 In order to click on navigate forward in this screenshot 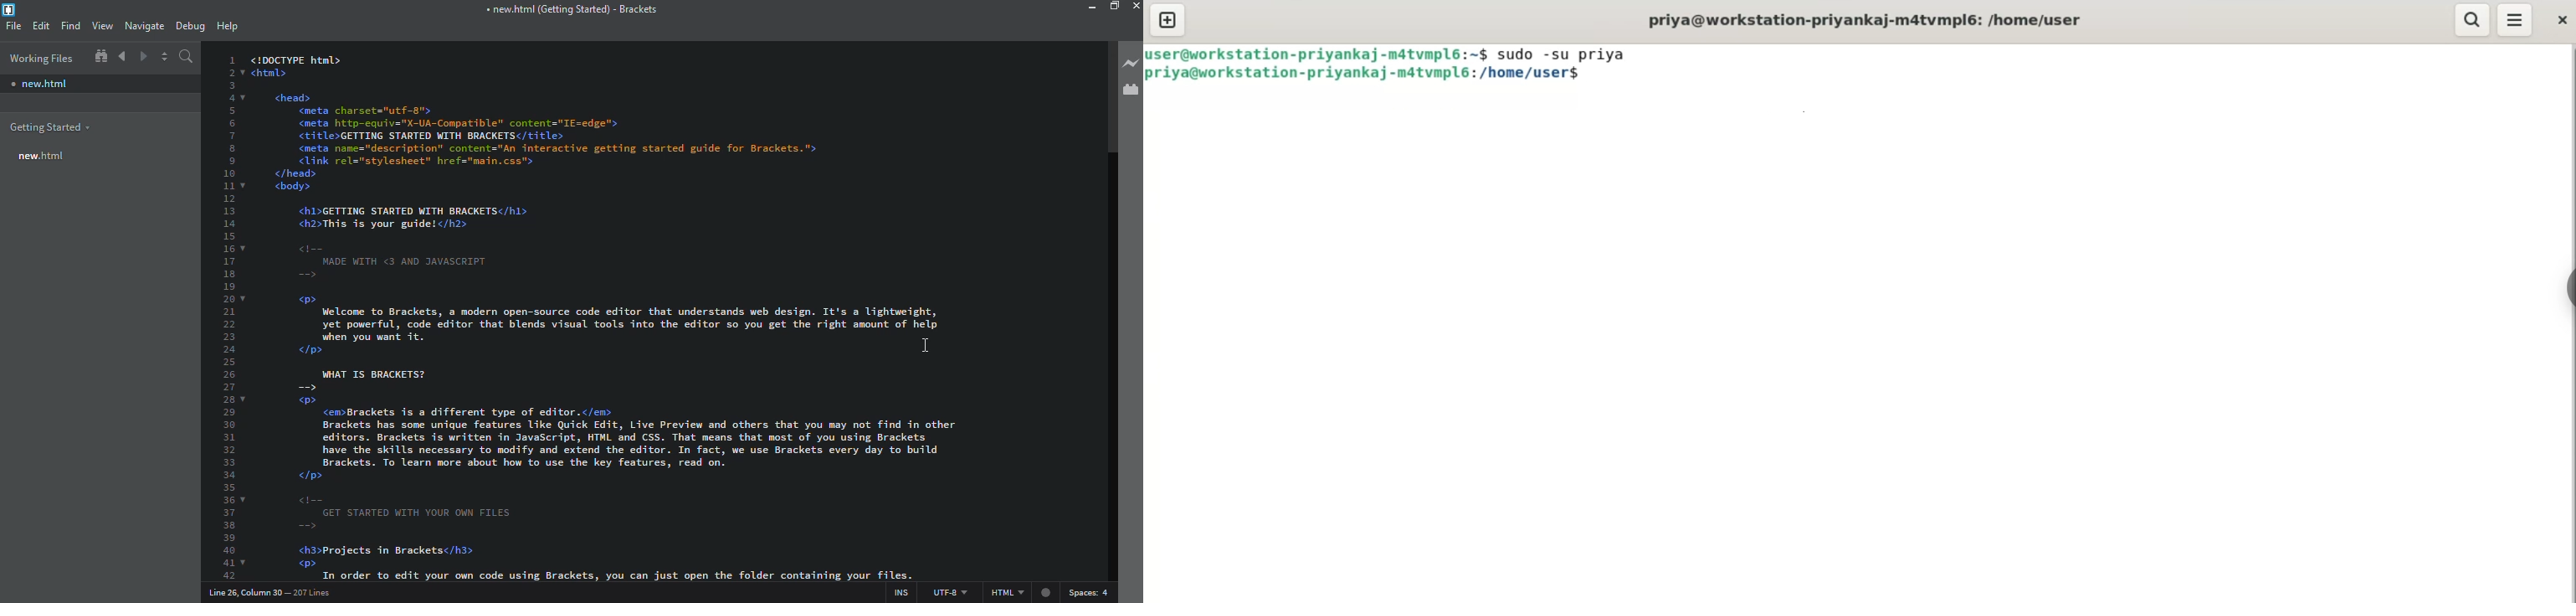, I will do `click(145, 57)`.